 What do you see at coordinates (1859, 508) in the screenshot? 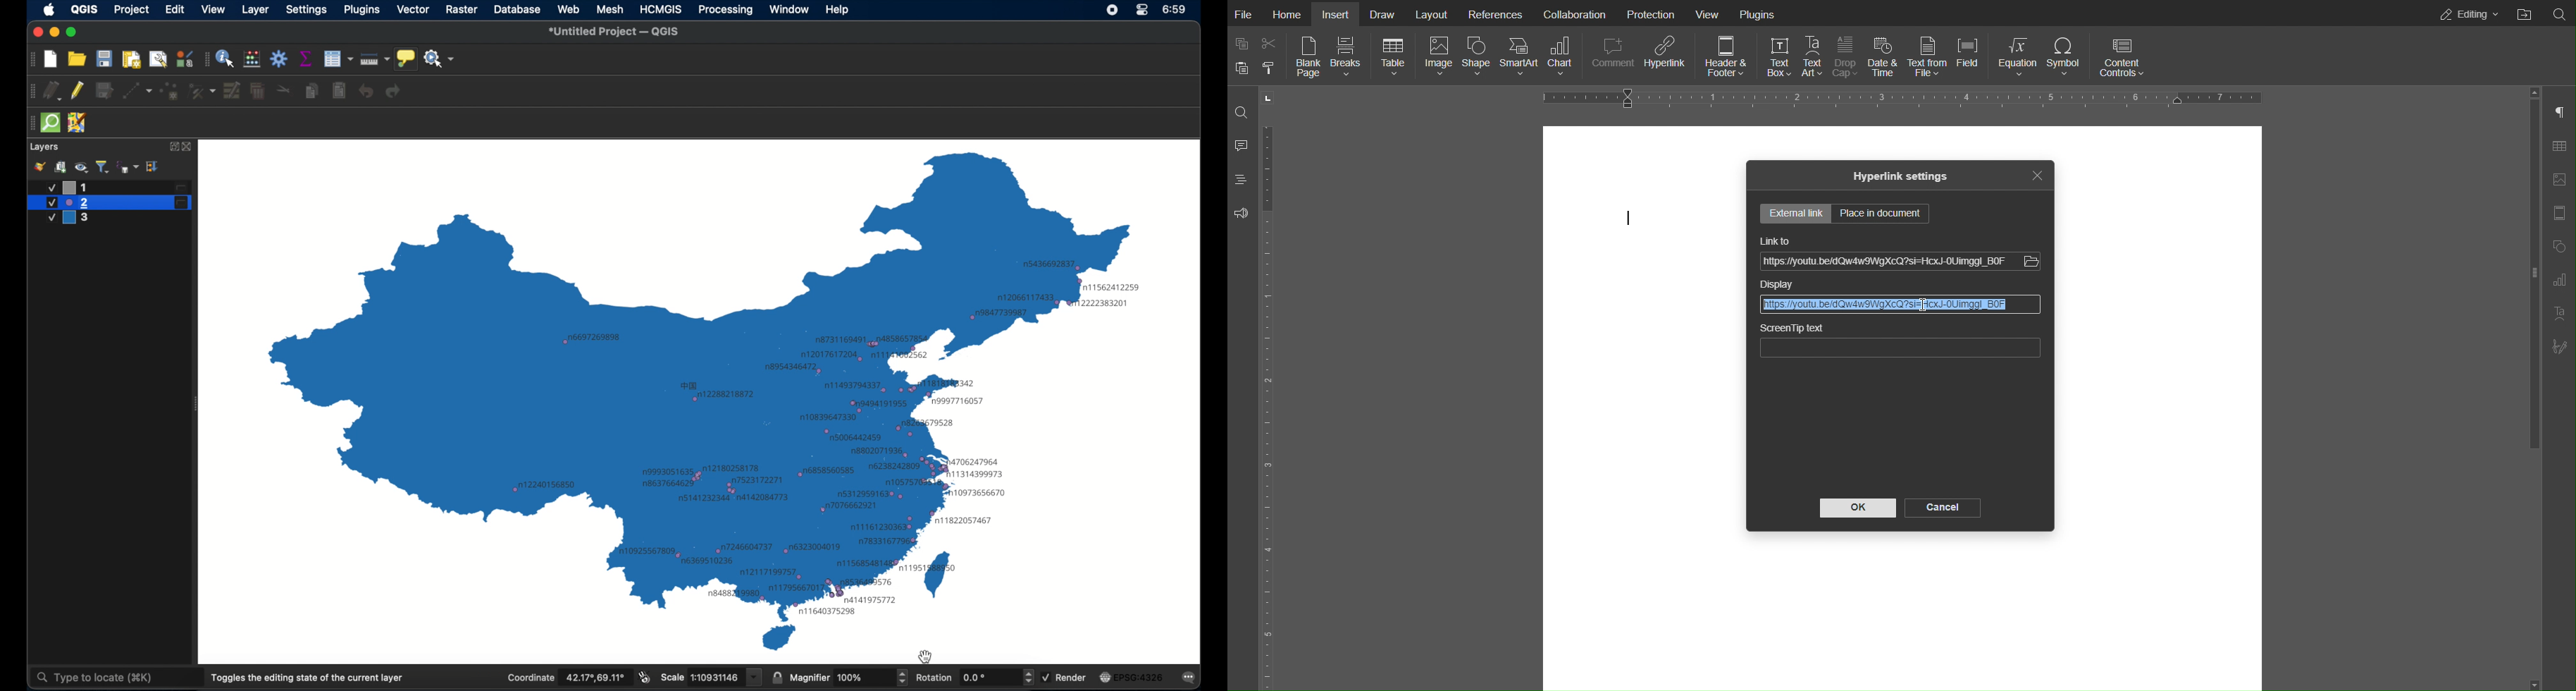
I see `OK` at bounding box center [1859, 508].